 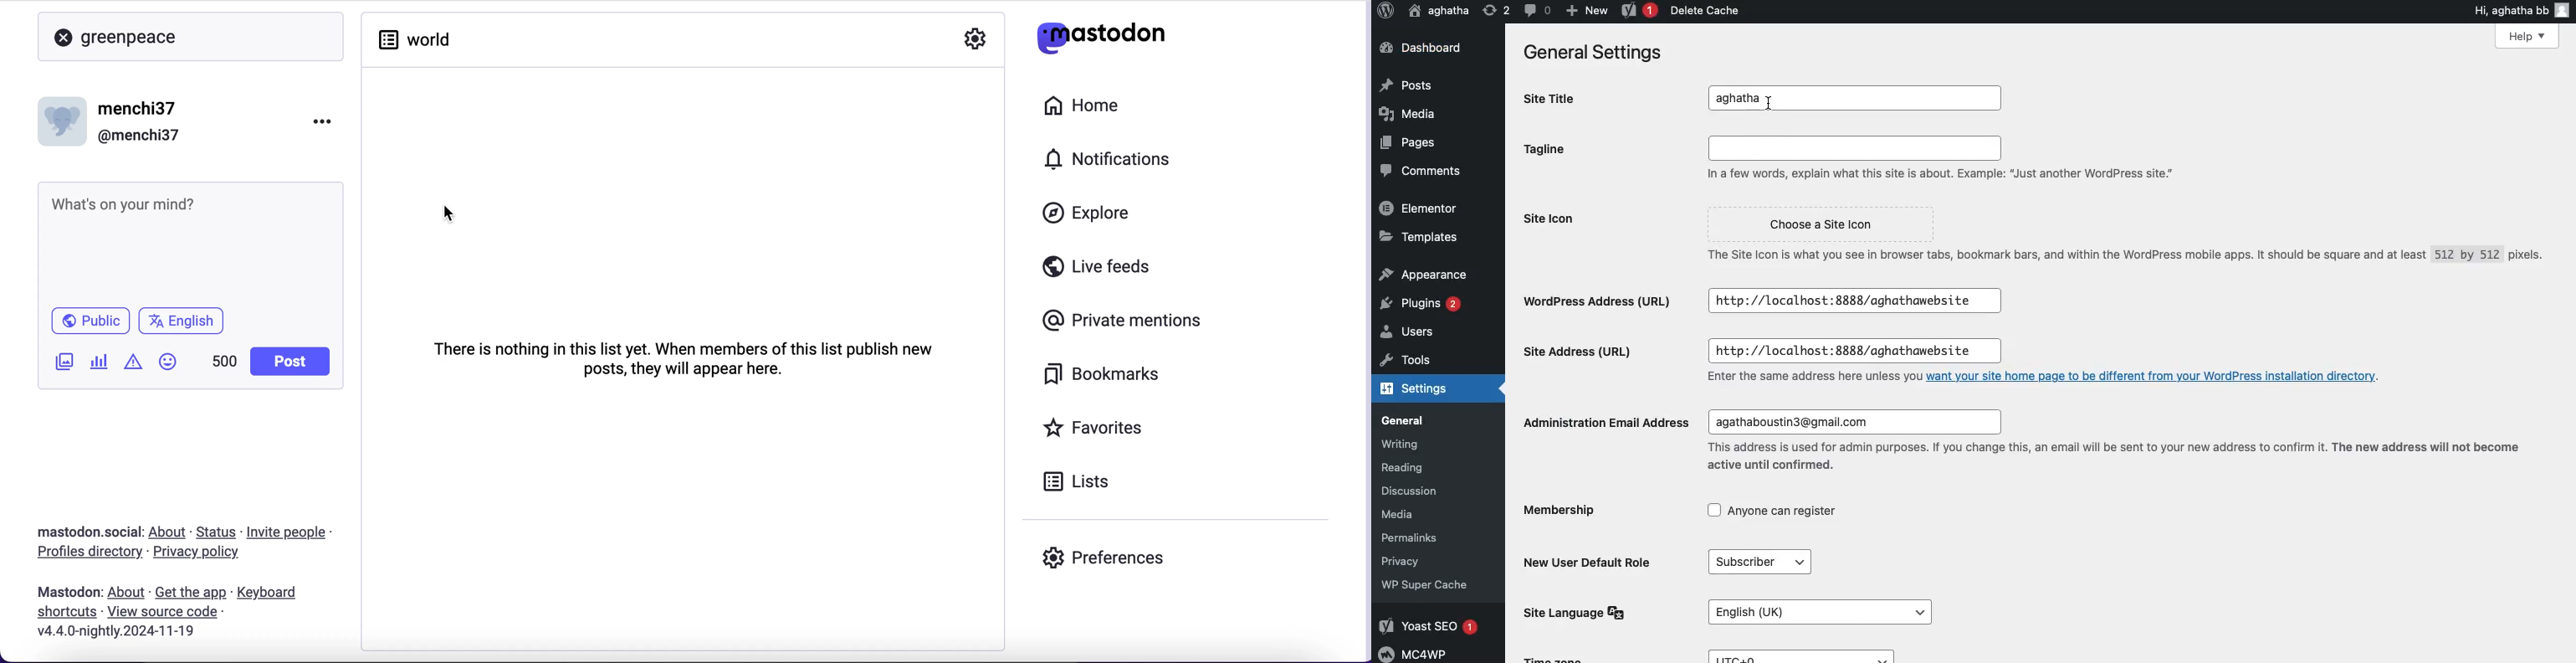 I want to click on shortcuts, so click(x=63, y=612).